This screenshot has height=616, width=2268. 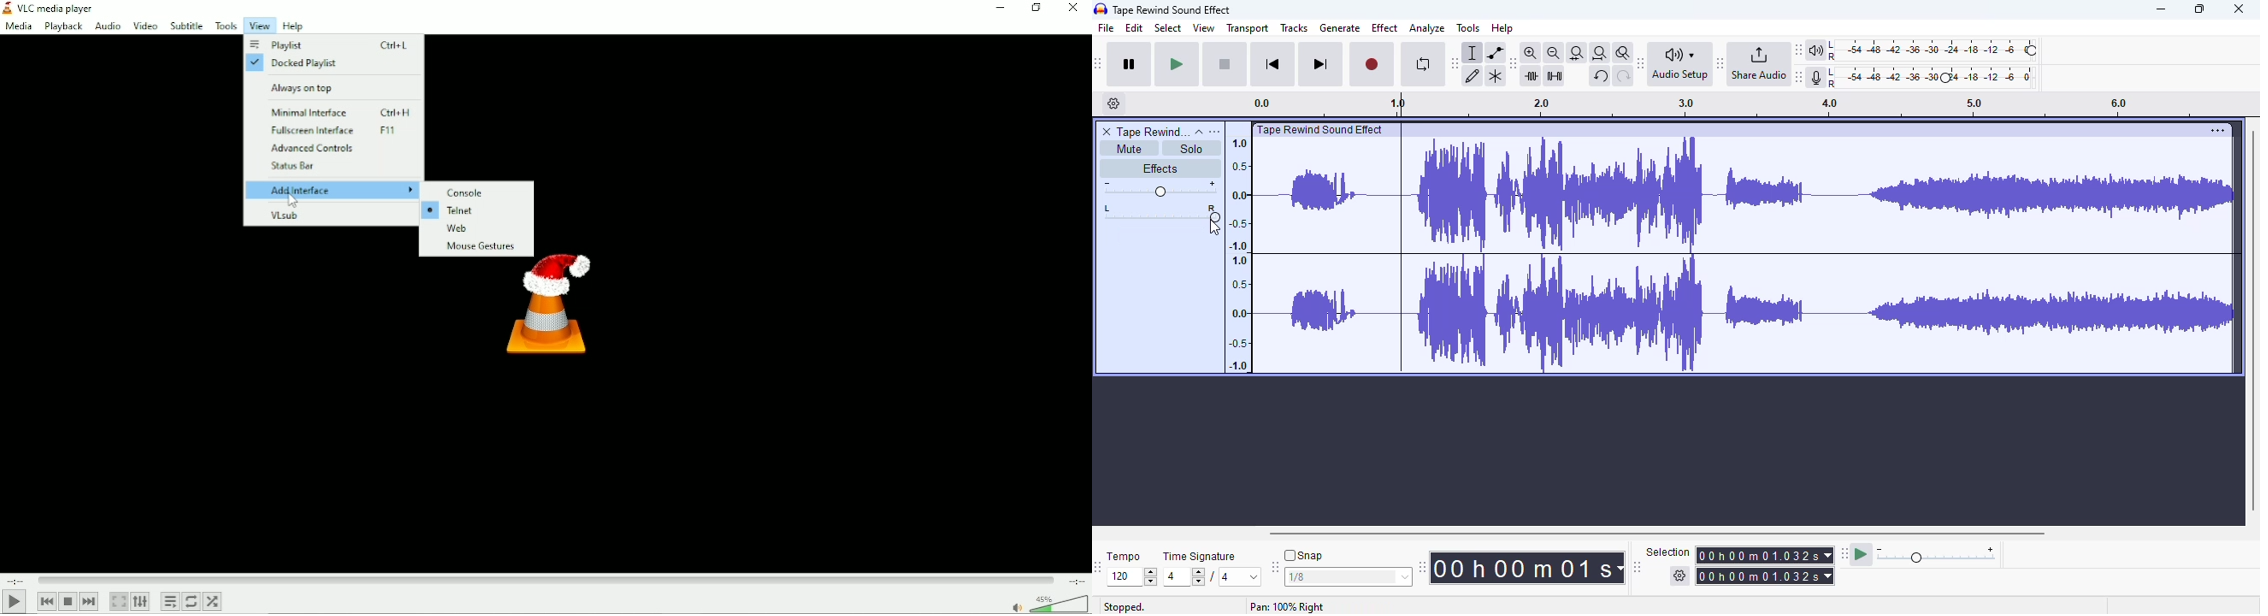 I want to click on skip to start, so click(x=1274, y=63).